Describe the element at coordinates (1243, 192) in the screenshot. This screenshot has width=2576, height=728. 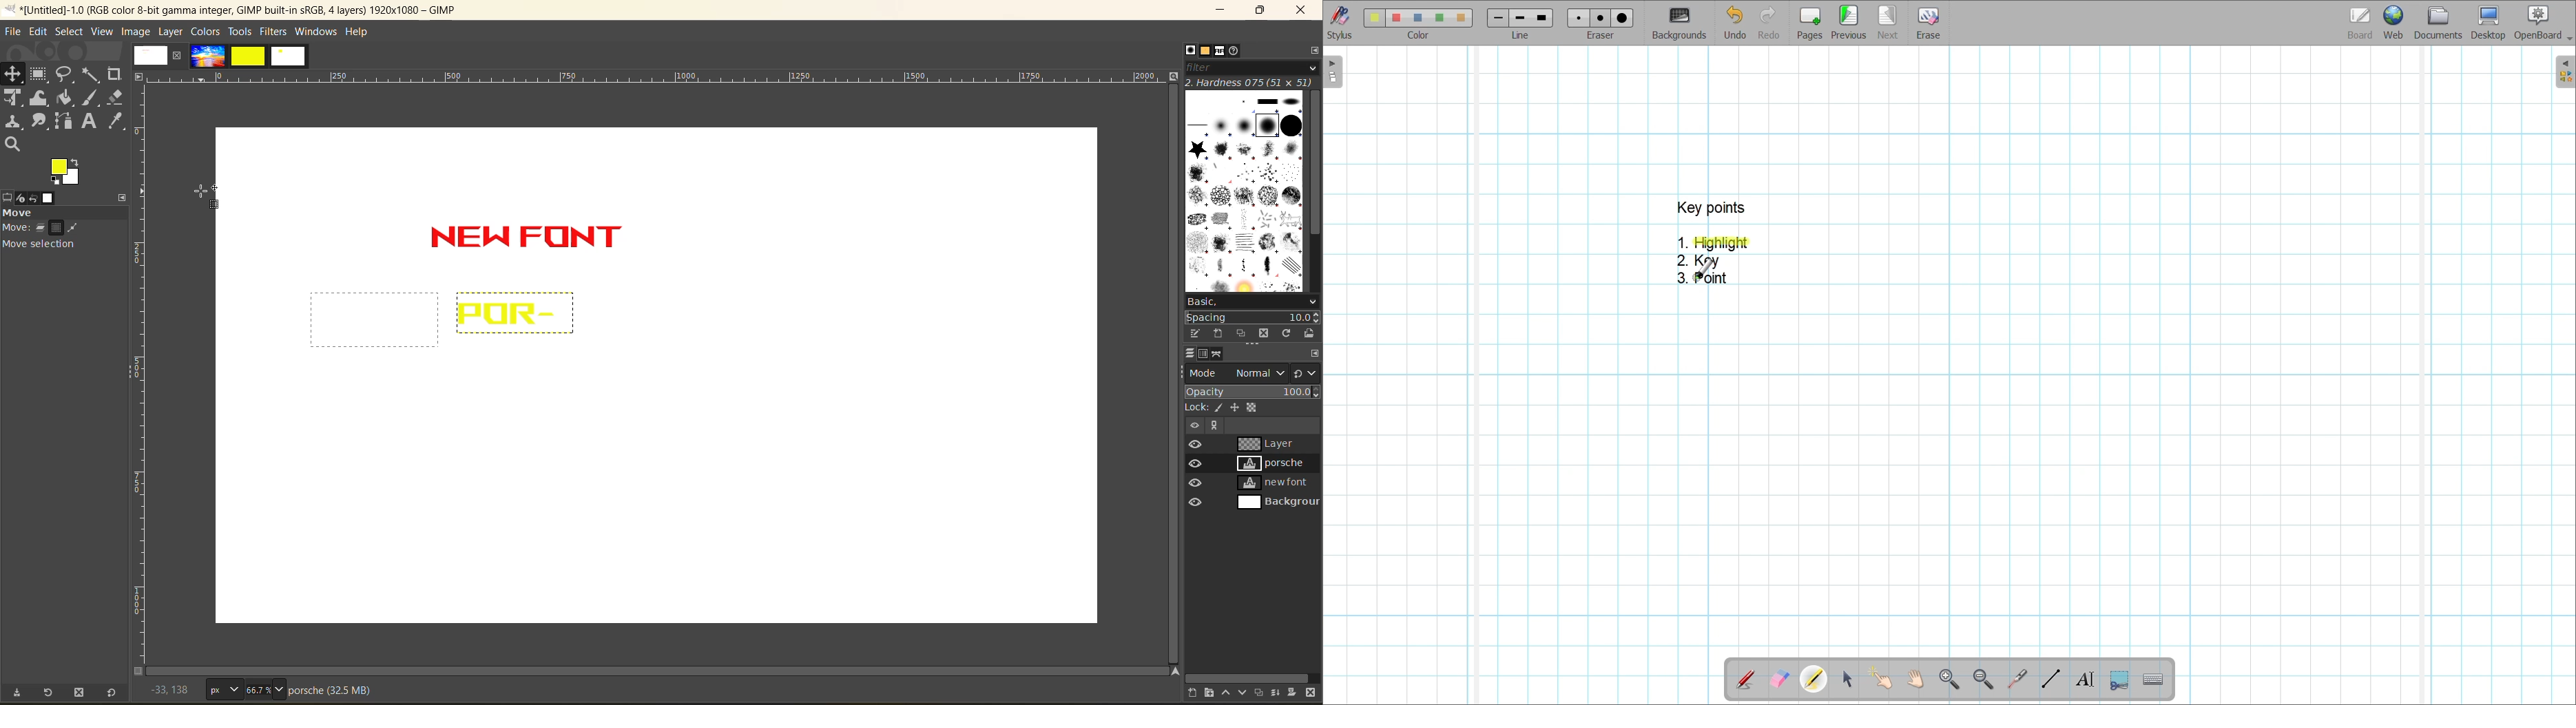
I see `brushes` at that location.